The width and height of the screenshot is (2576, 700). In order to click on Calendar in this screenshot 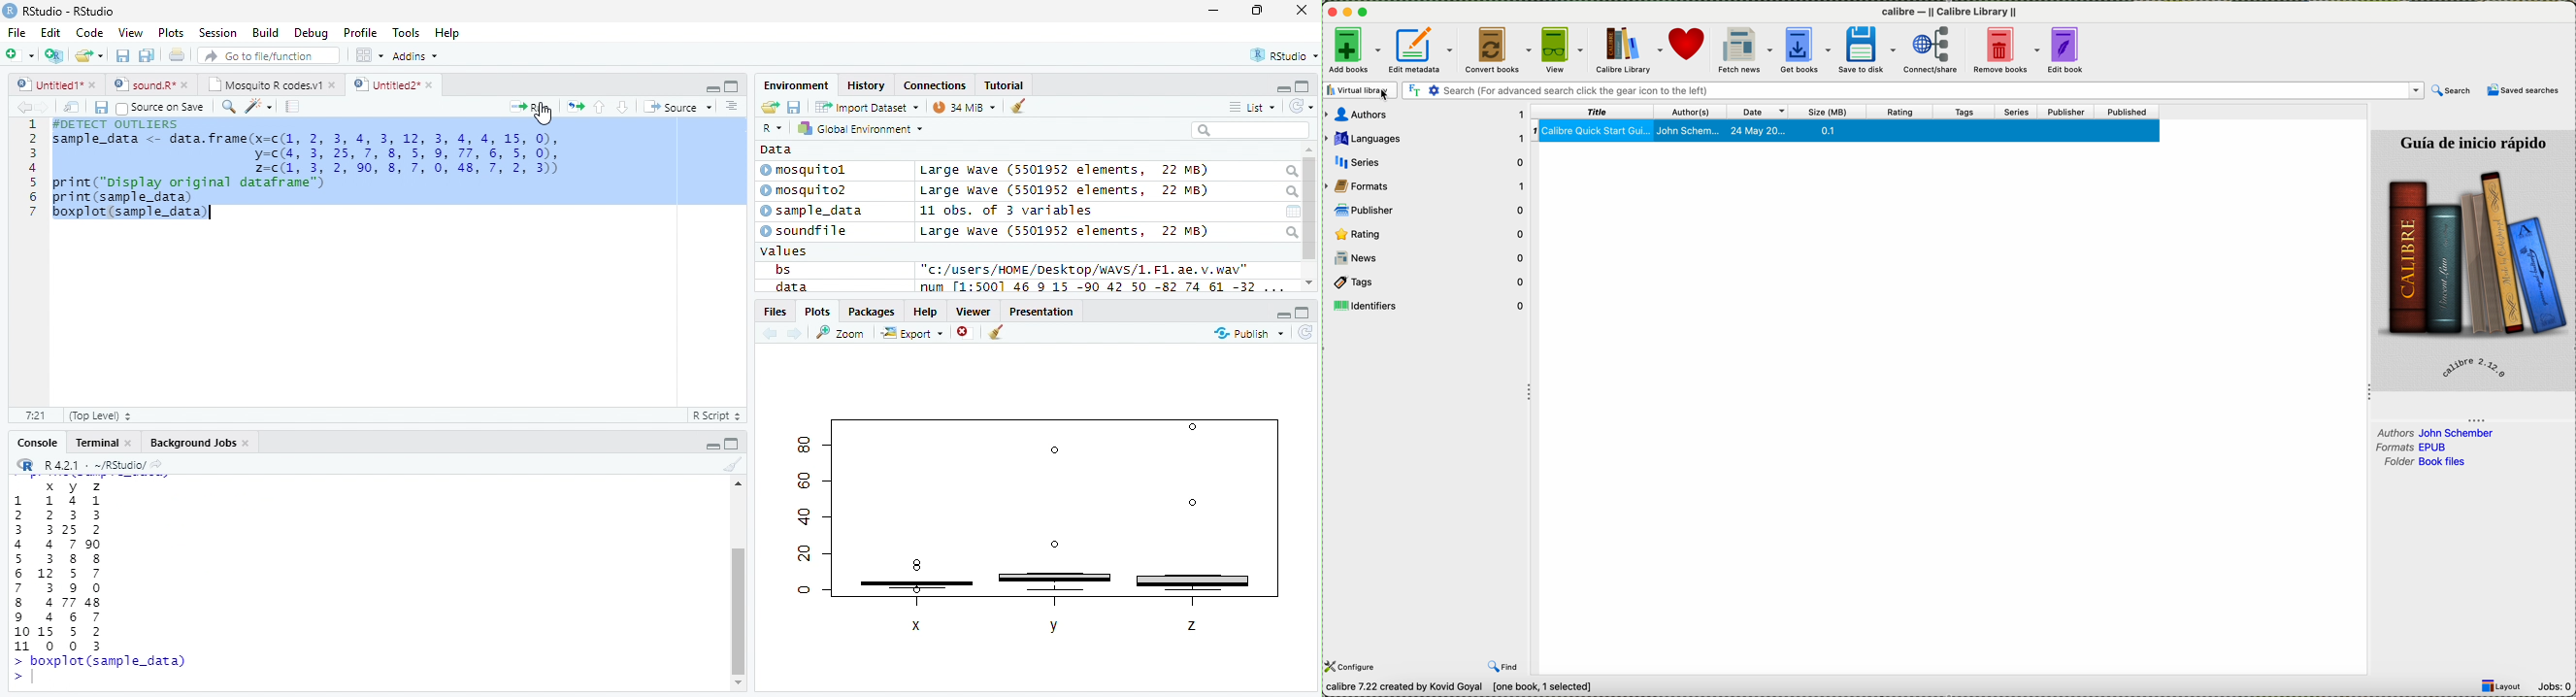, I will do `click(1293, 212)`.